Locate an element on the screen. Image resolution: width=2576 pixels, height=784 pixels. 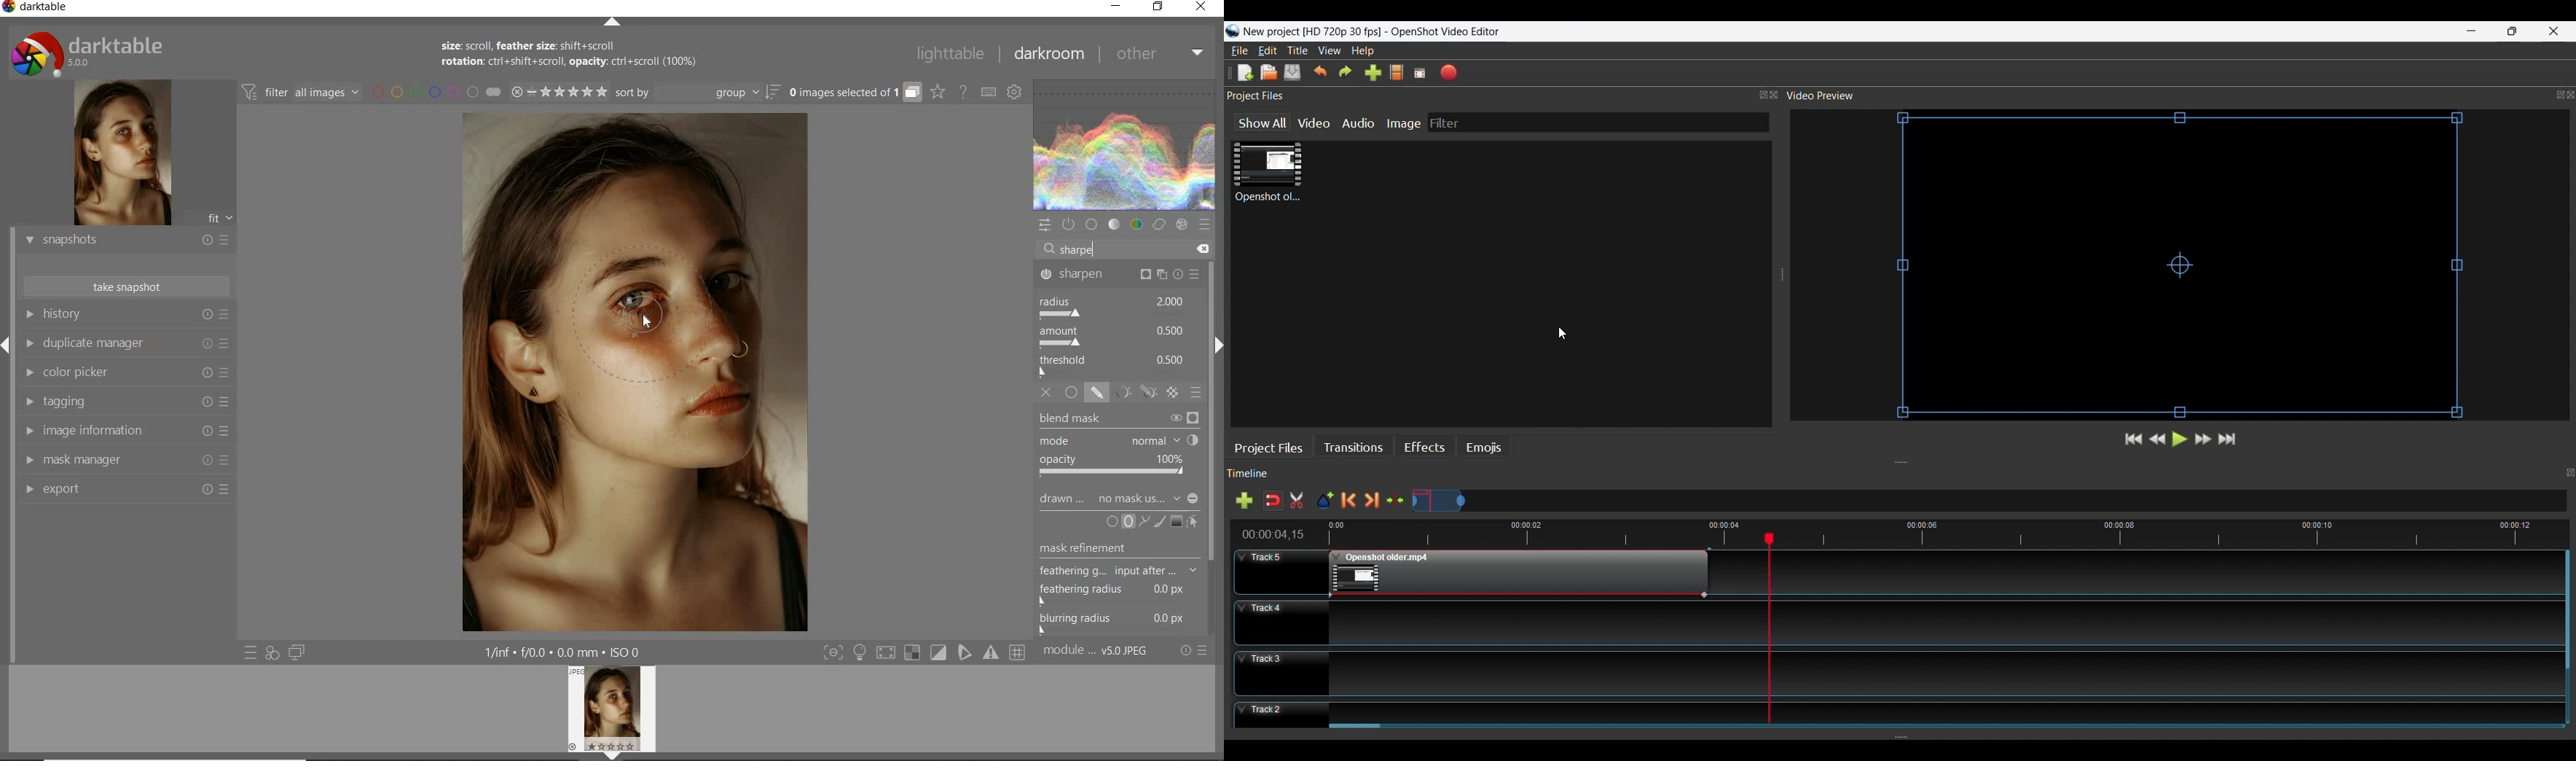
scrollbar is located at coordinates (1215, 447).